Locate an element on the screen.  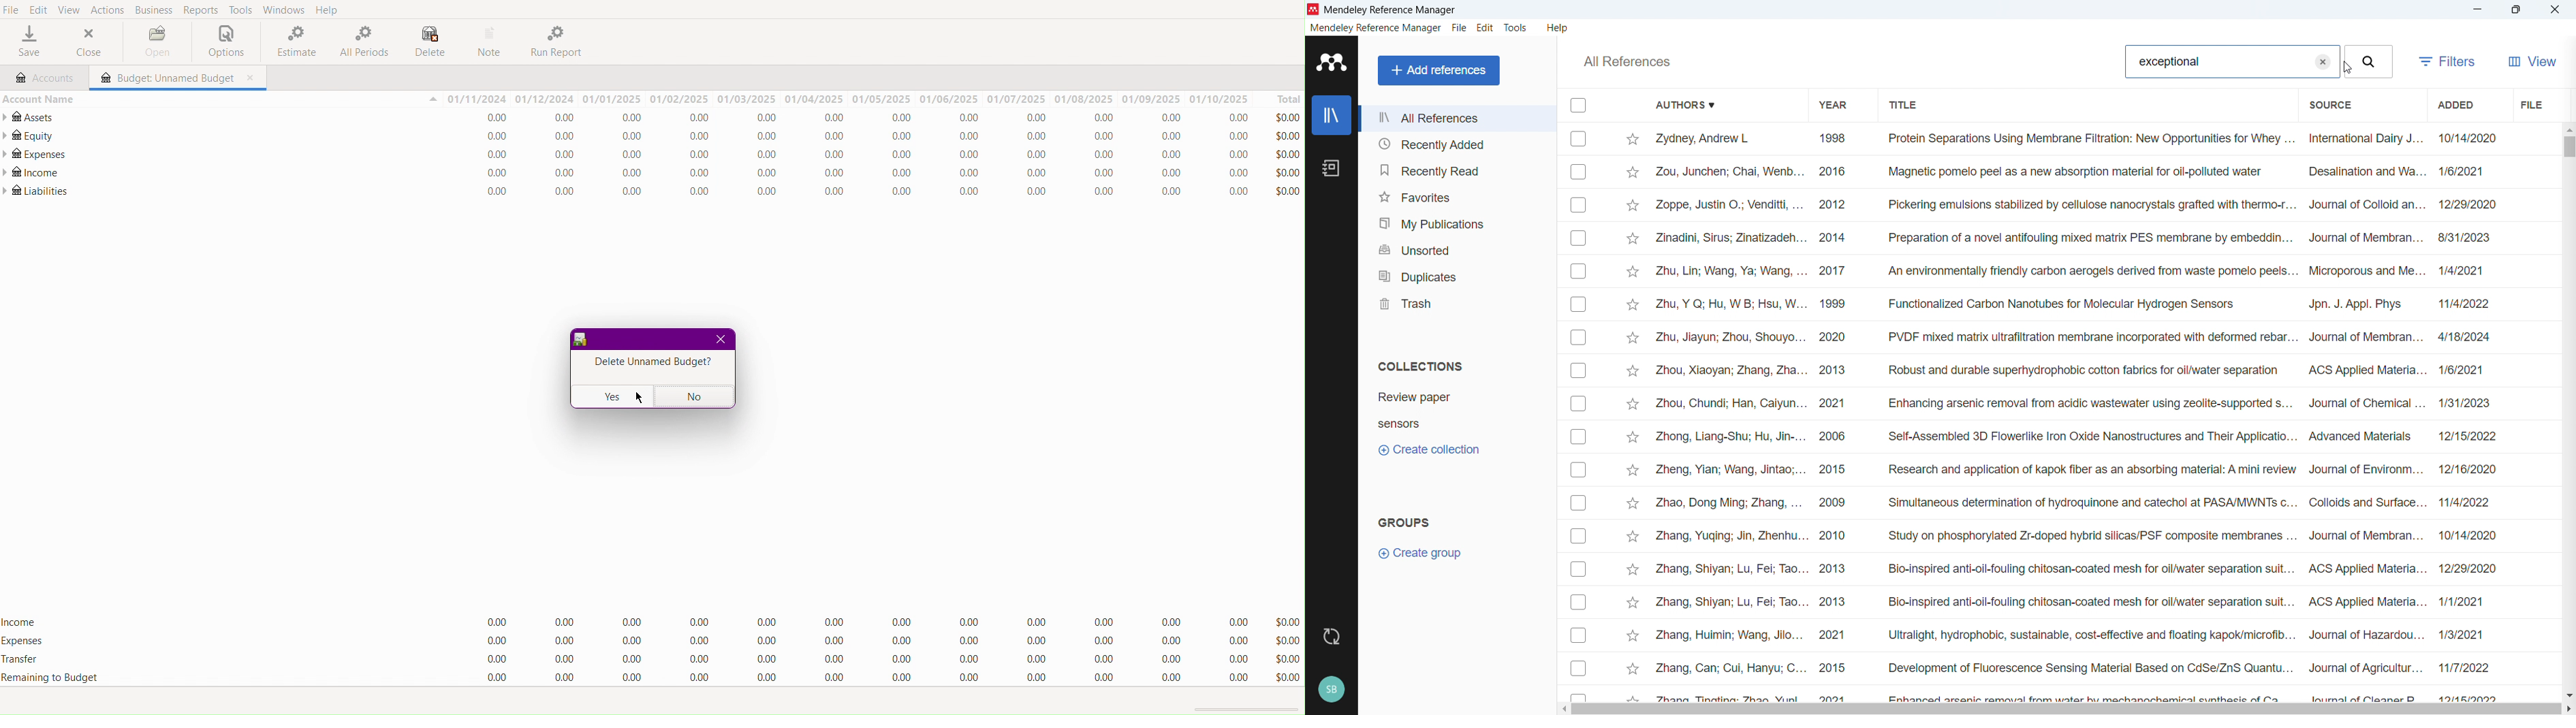
Tools is located at coordinates (238, 11).